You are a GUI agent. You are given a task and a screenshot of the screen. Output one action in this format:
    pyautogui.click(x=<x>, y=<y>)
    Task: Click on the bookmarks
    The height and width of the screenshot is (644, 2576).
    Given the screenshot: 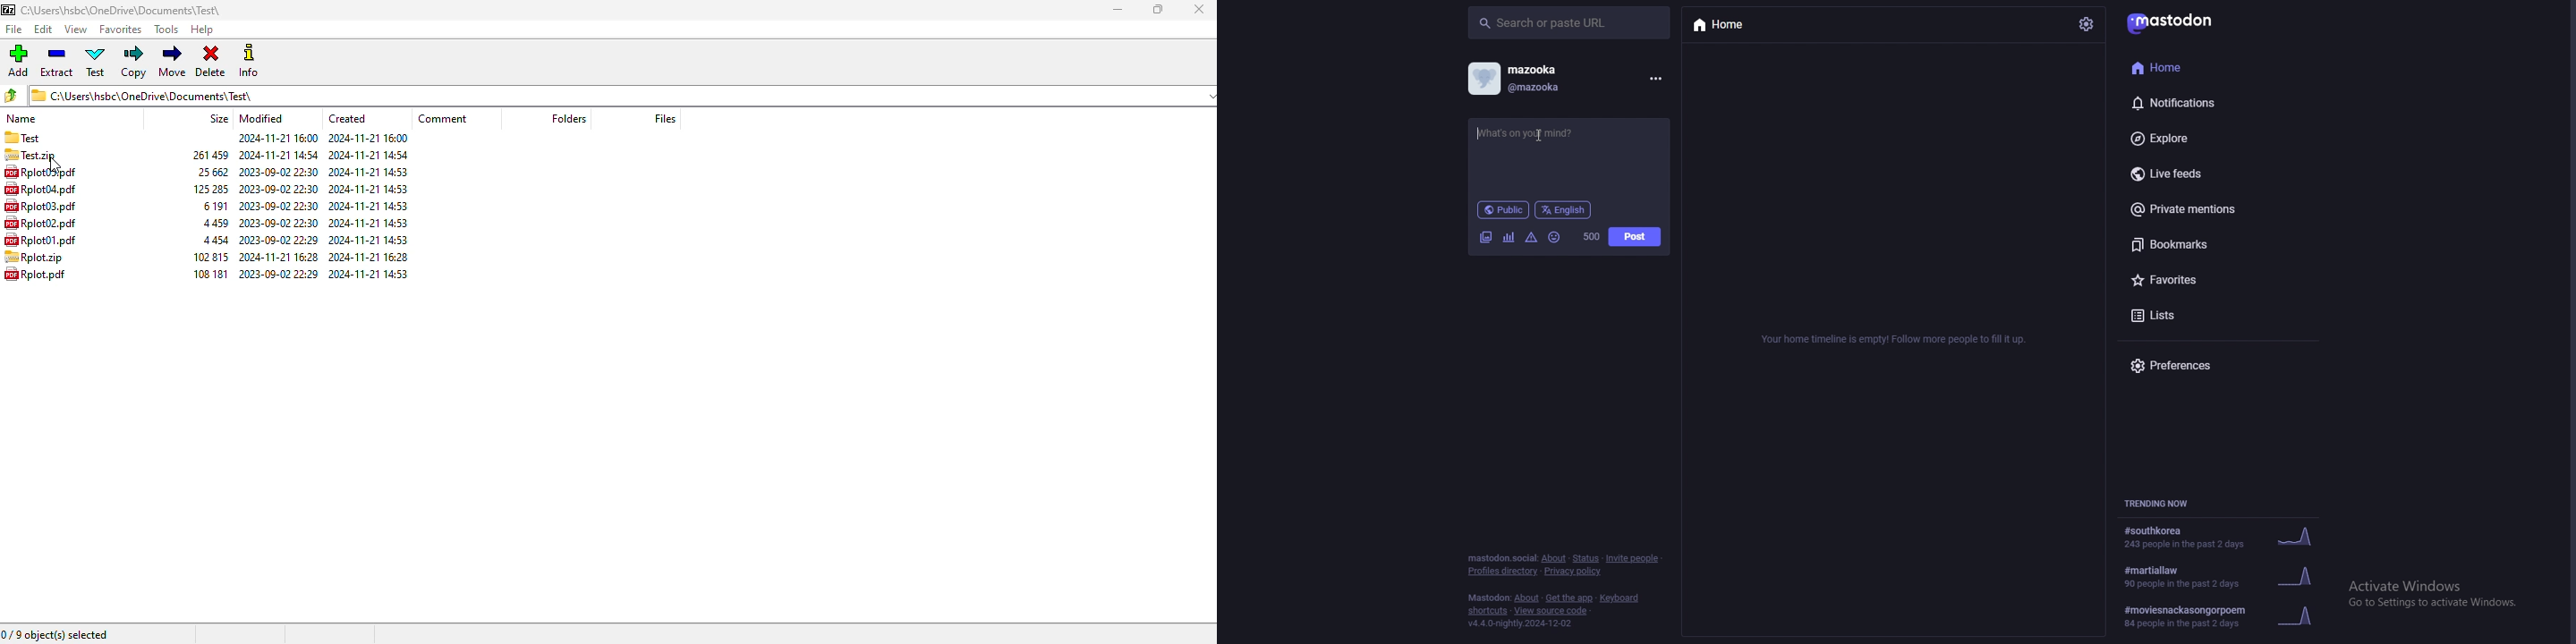 What is the action you would take?
    pyautogui.click(x=2194, y=244)
    